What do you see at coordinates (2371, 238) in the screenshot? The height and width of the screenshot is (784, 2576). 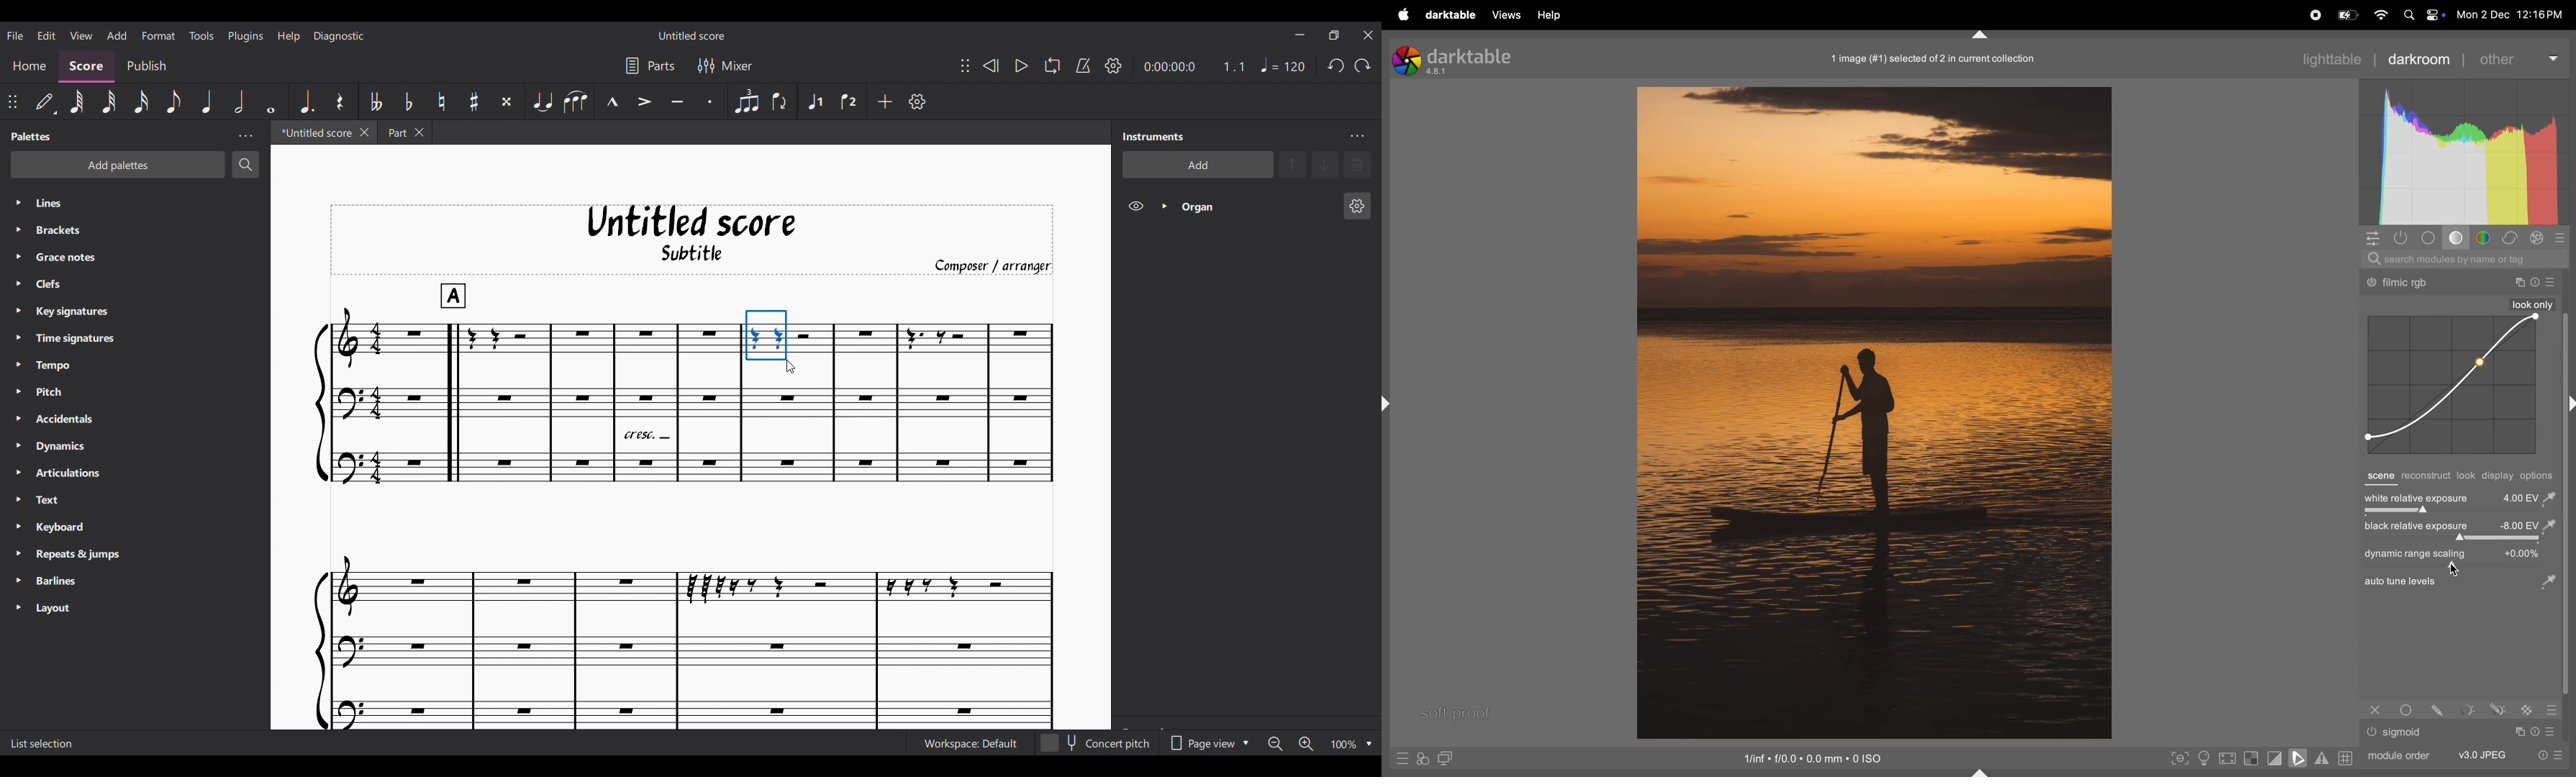 I see `quick access panel` at bounding box center [2371, 238].